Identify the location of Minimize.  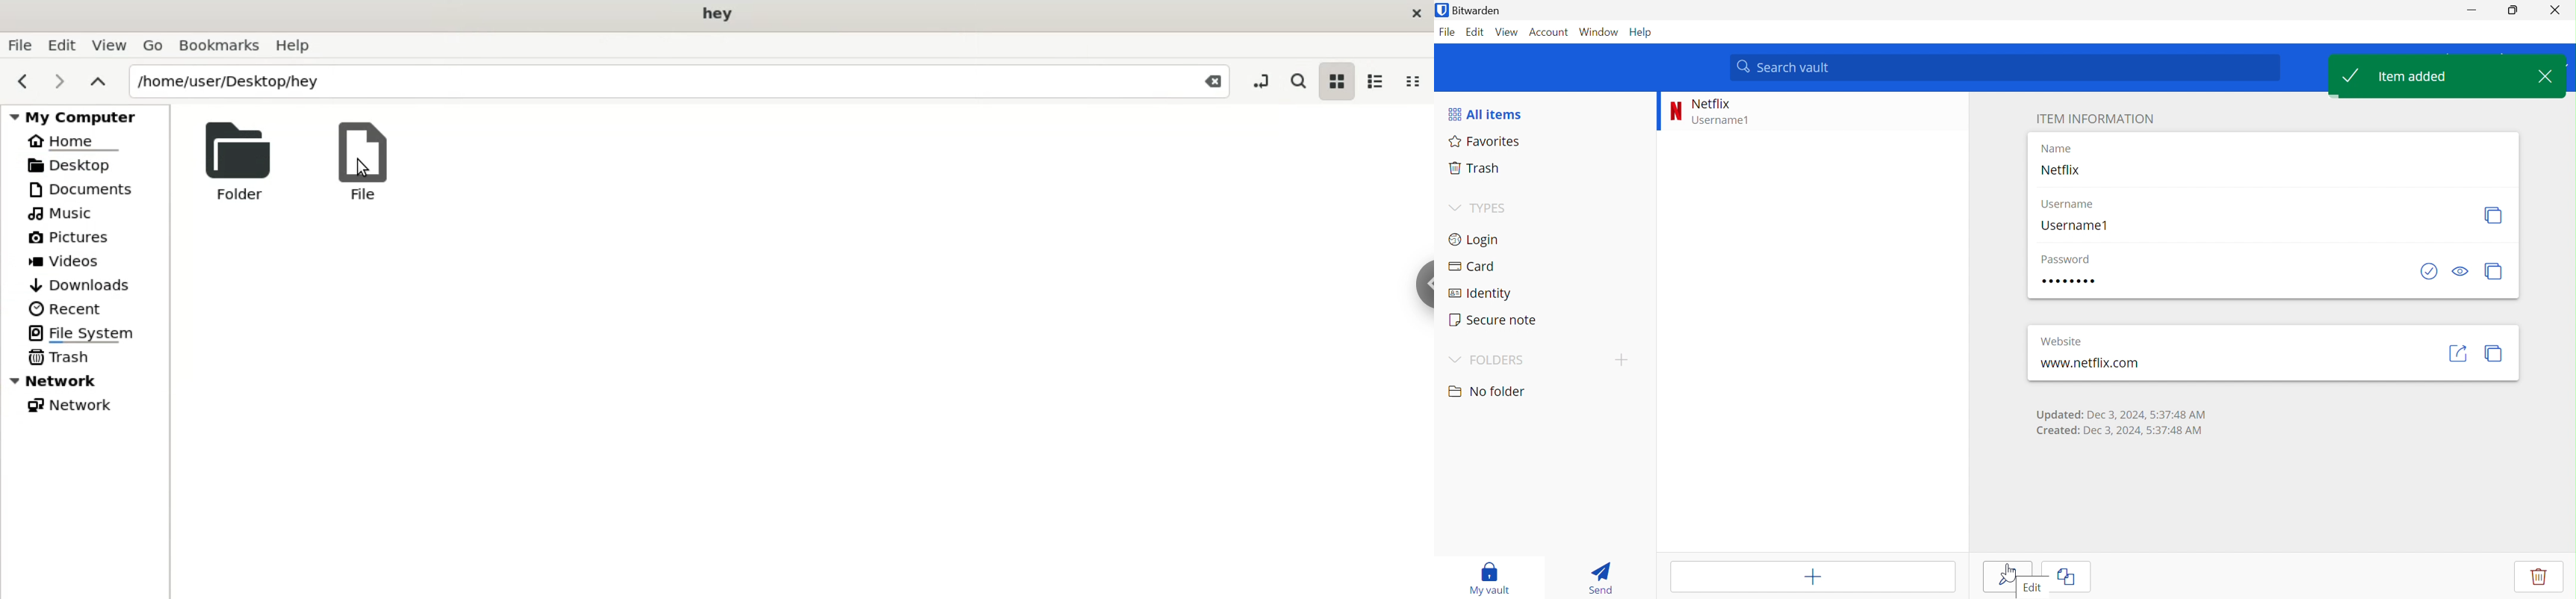
(2475, 11).